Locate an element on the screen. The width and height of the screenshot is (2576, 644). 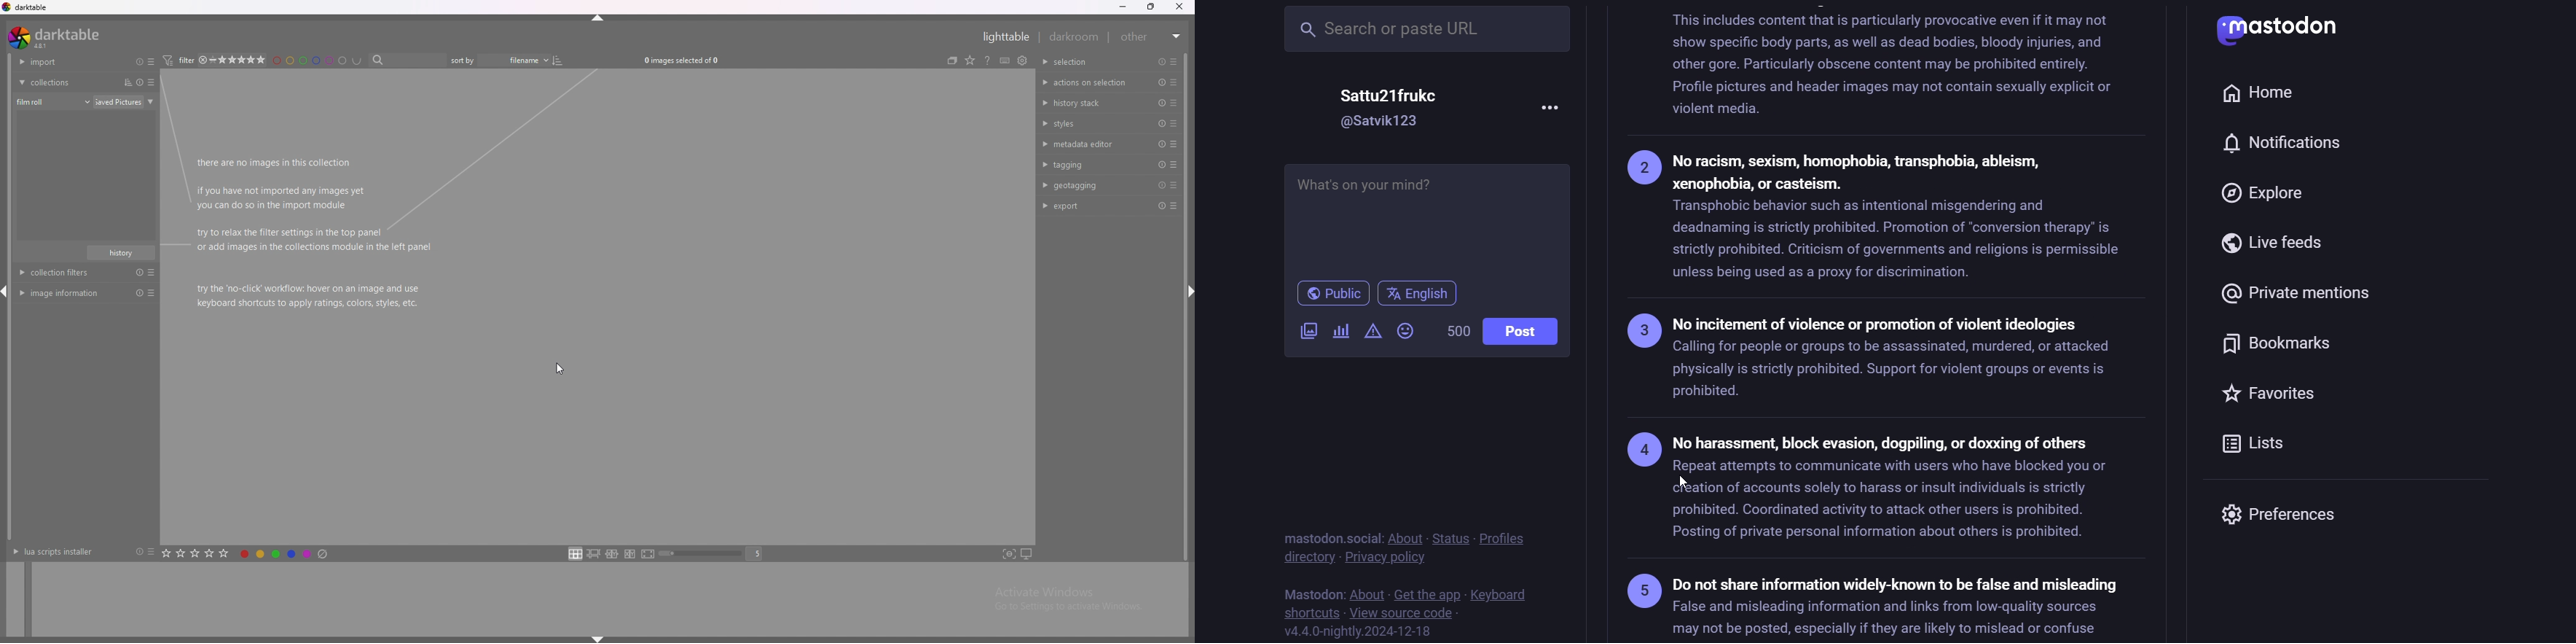
image information is located at coordinates (86, 293).